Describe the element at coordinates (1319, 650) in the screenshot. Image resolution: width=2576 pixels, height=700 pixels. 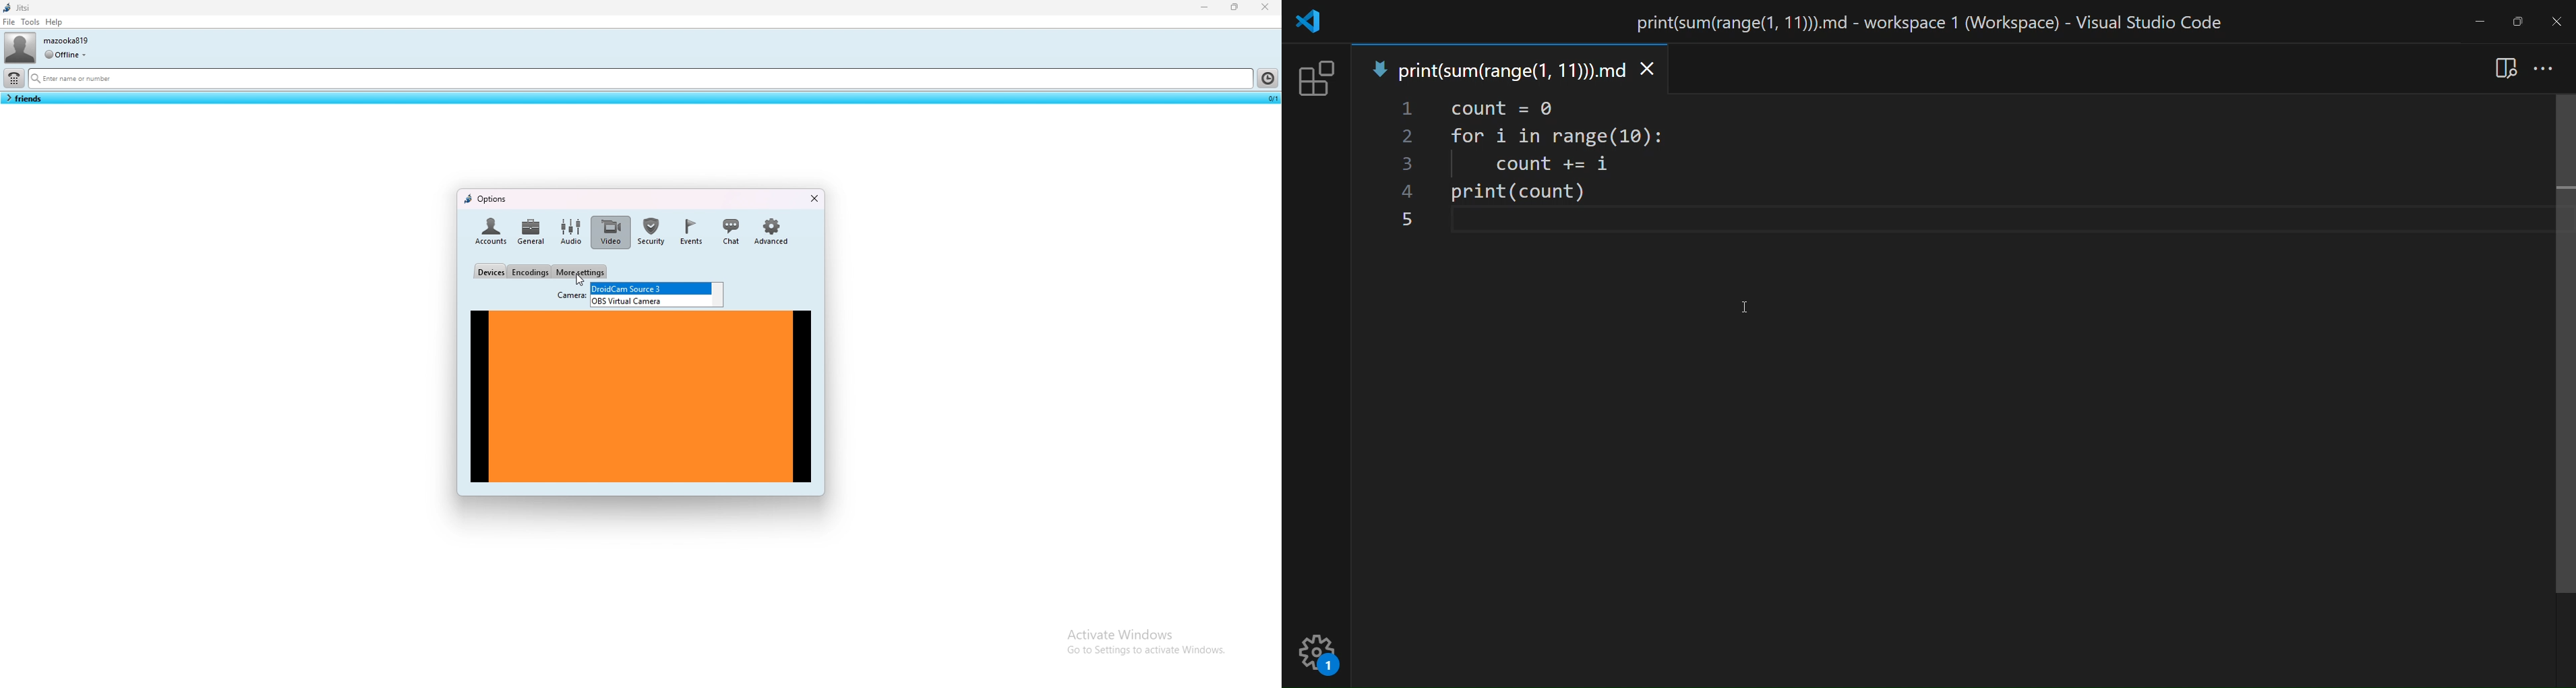
I see `setting` at that location.